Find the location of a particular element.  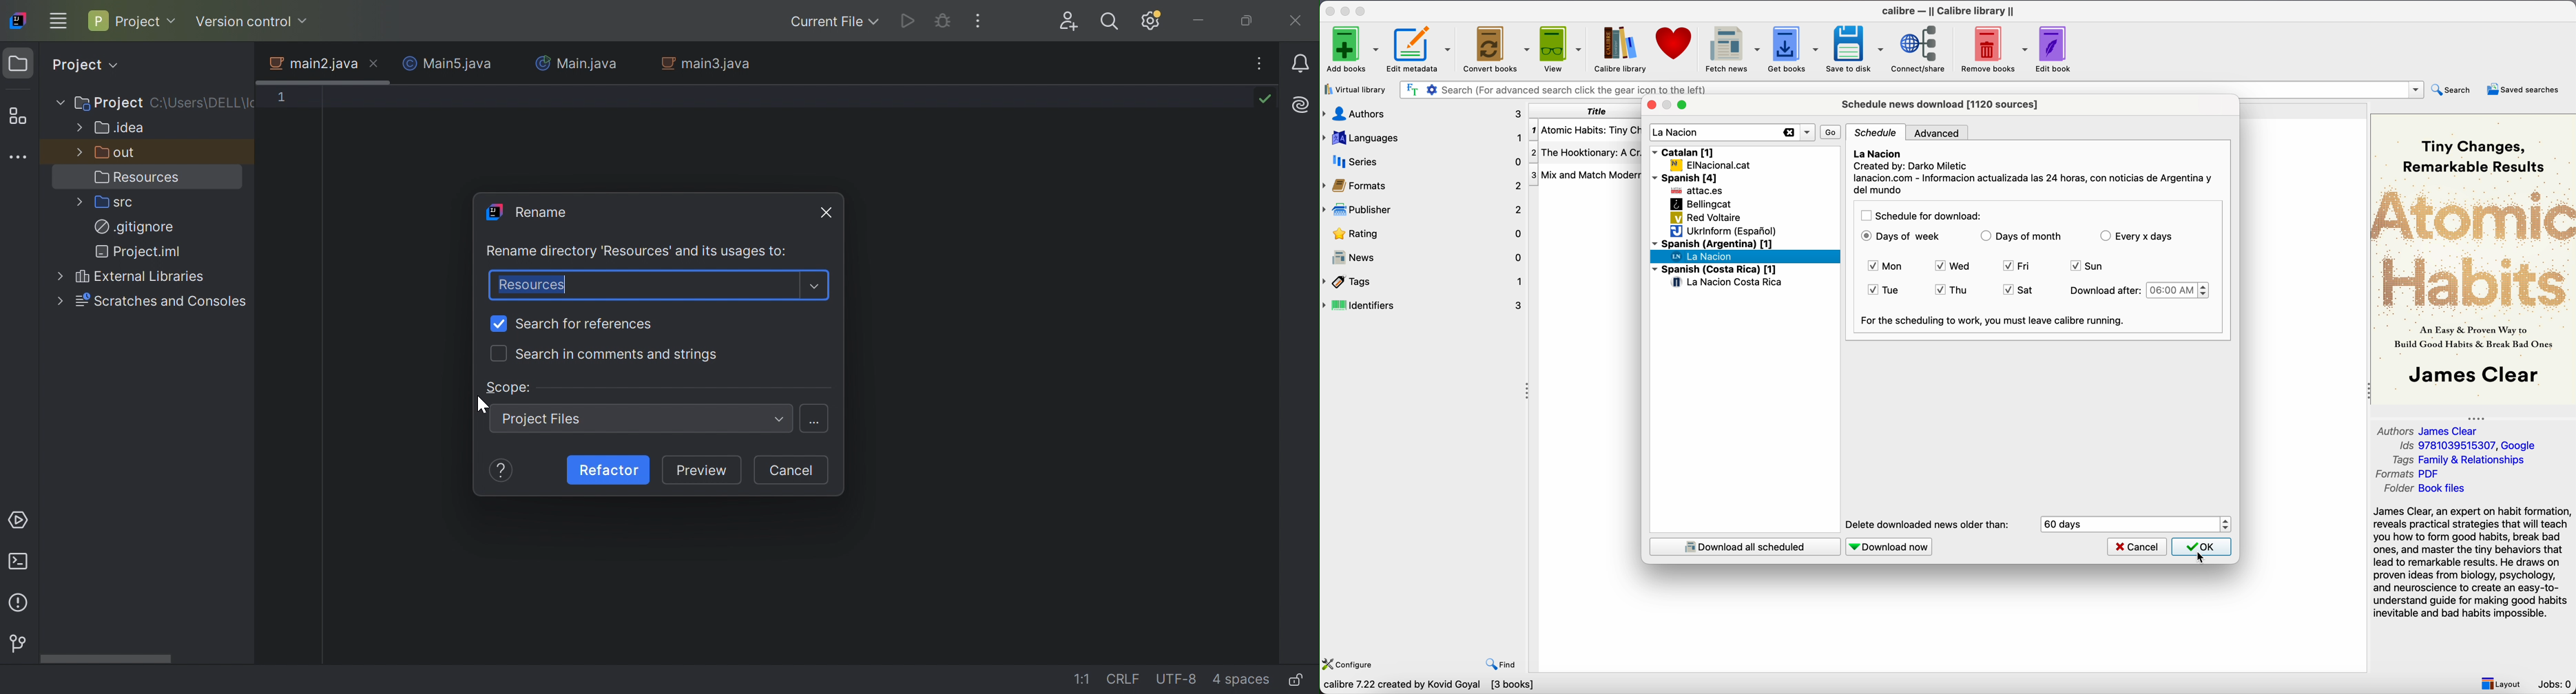

edit book is located at coordinates (2055, 47).